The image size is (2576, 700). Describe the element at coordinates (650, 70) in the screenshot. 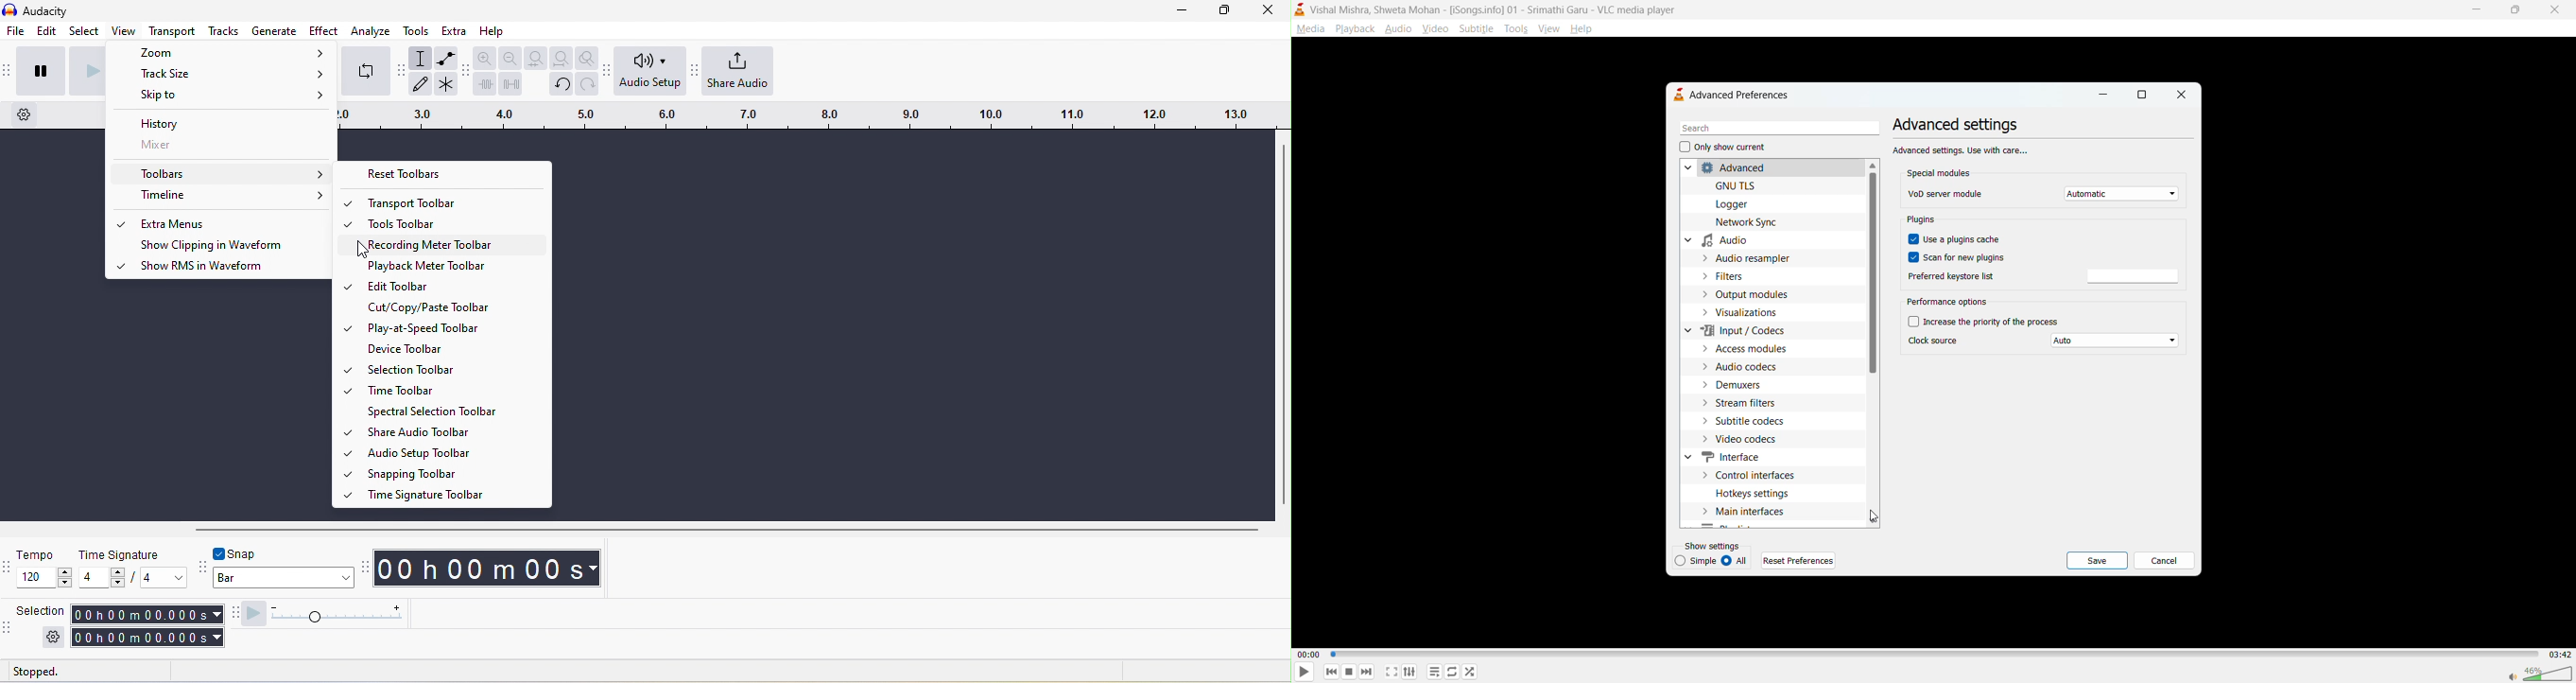

I see `audio setup` at that location.